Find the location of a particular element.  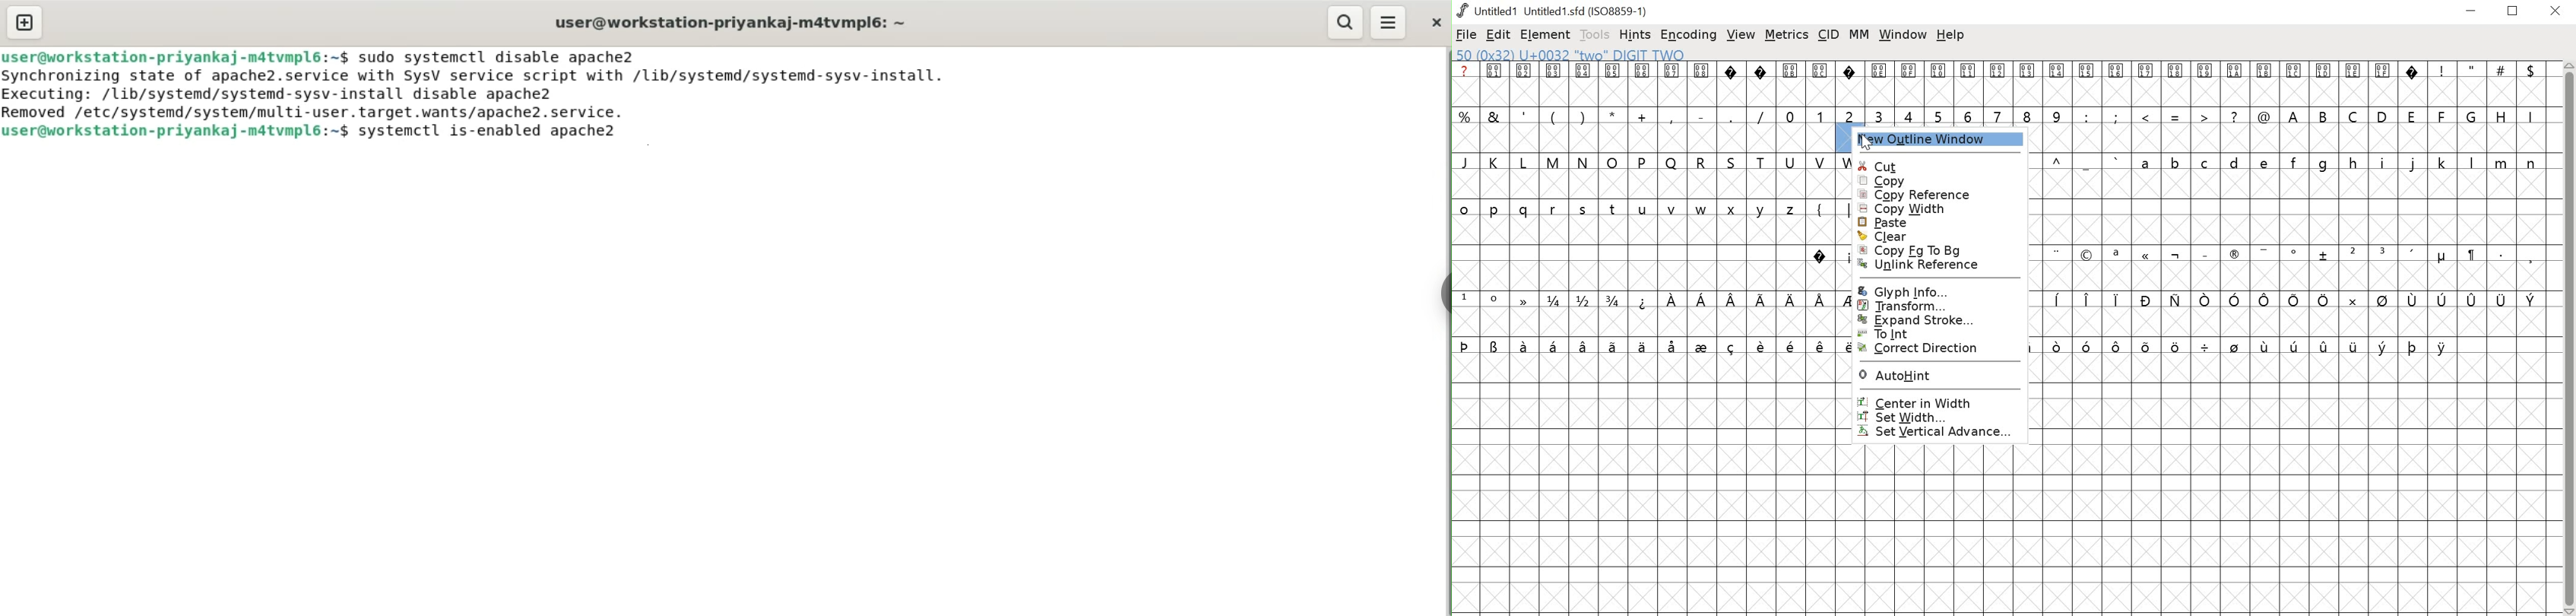

Untitled1 Untitled 1.sfd (IS08859-1) is located at coordinates (1556, 11).